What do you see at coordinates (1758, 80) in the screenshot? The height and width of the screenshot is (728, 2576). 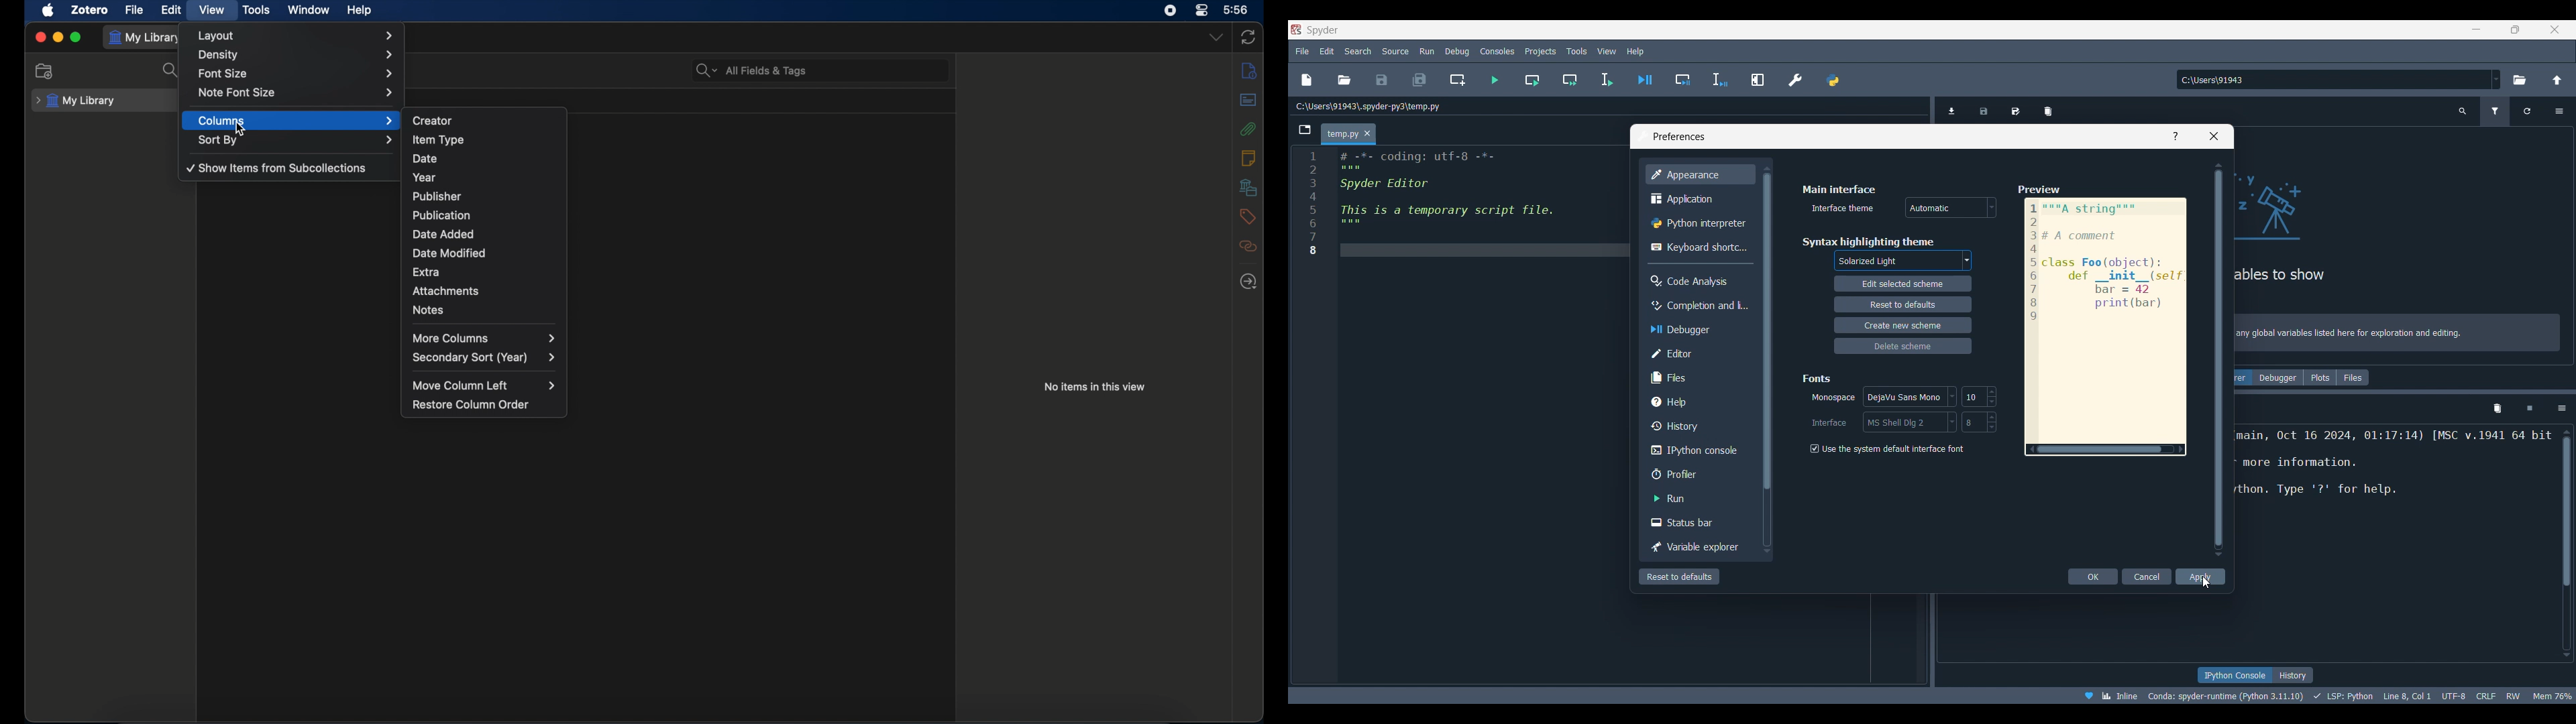 I see `Maximize current pane` at bounding box center [1758, 80].